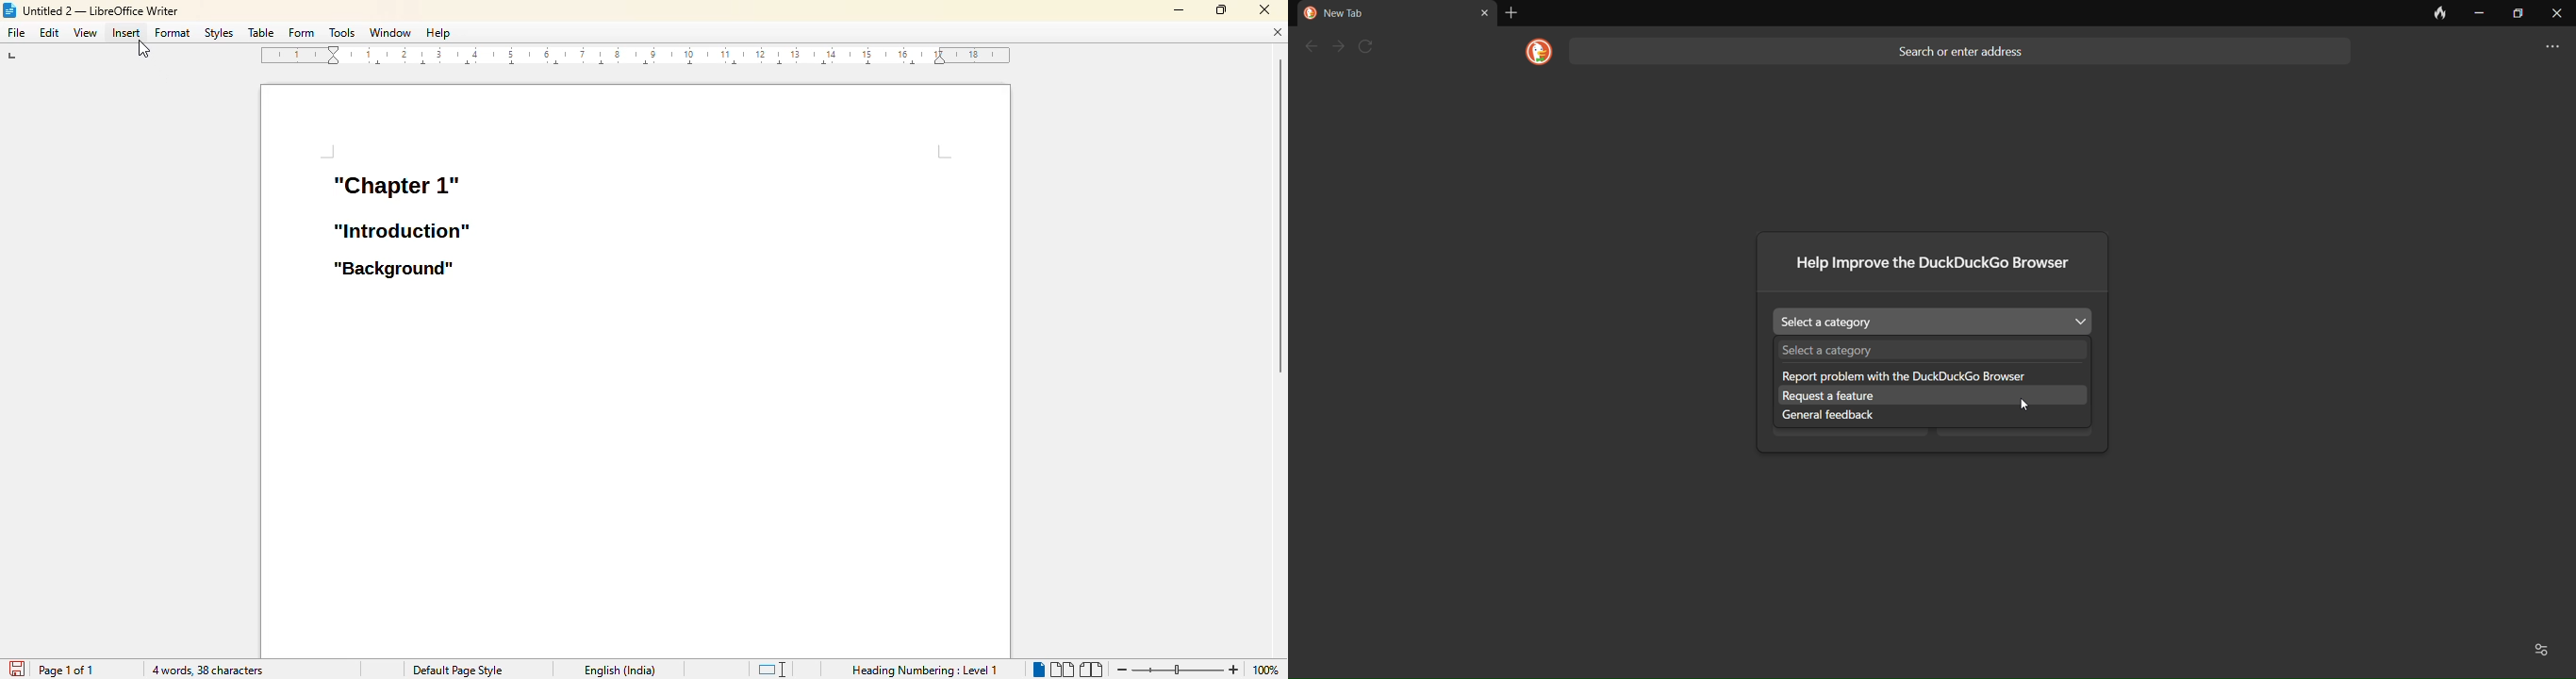 This screenshot has height=700, width=2576. I want to click on page style, so click(456, 671).